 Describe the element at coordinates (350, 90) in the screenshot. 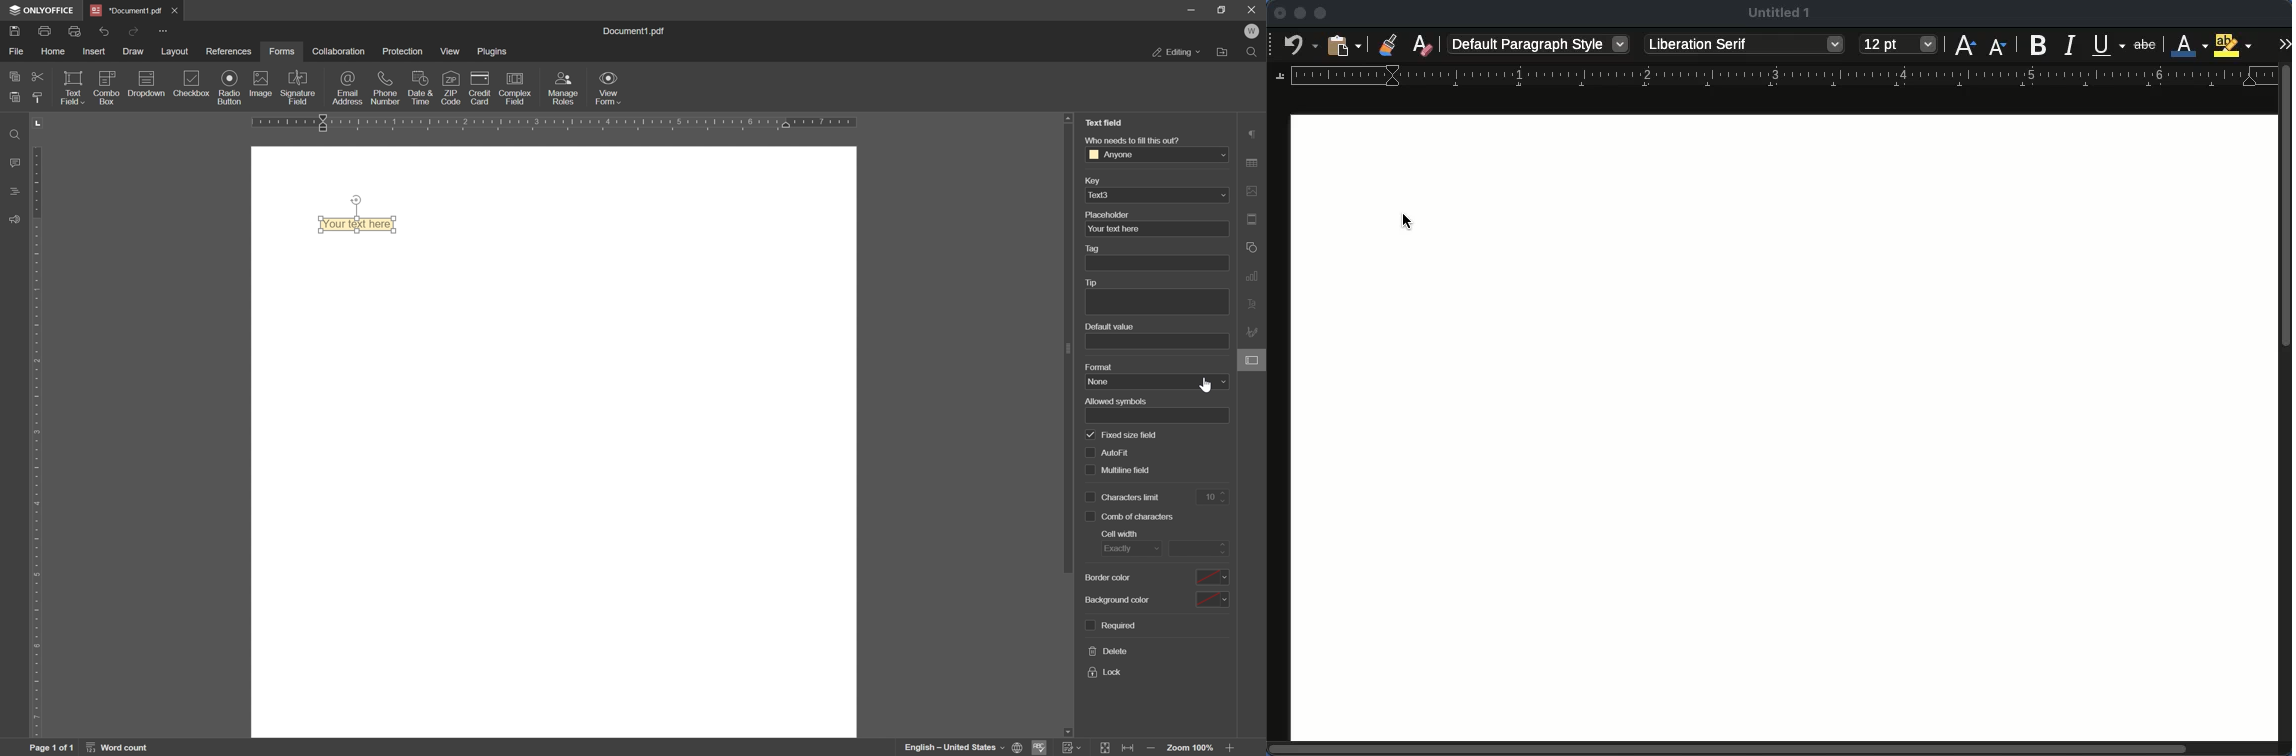

I see `email address` at that location.